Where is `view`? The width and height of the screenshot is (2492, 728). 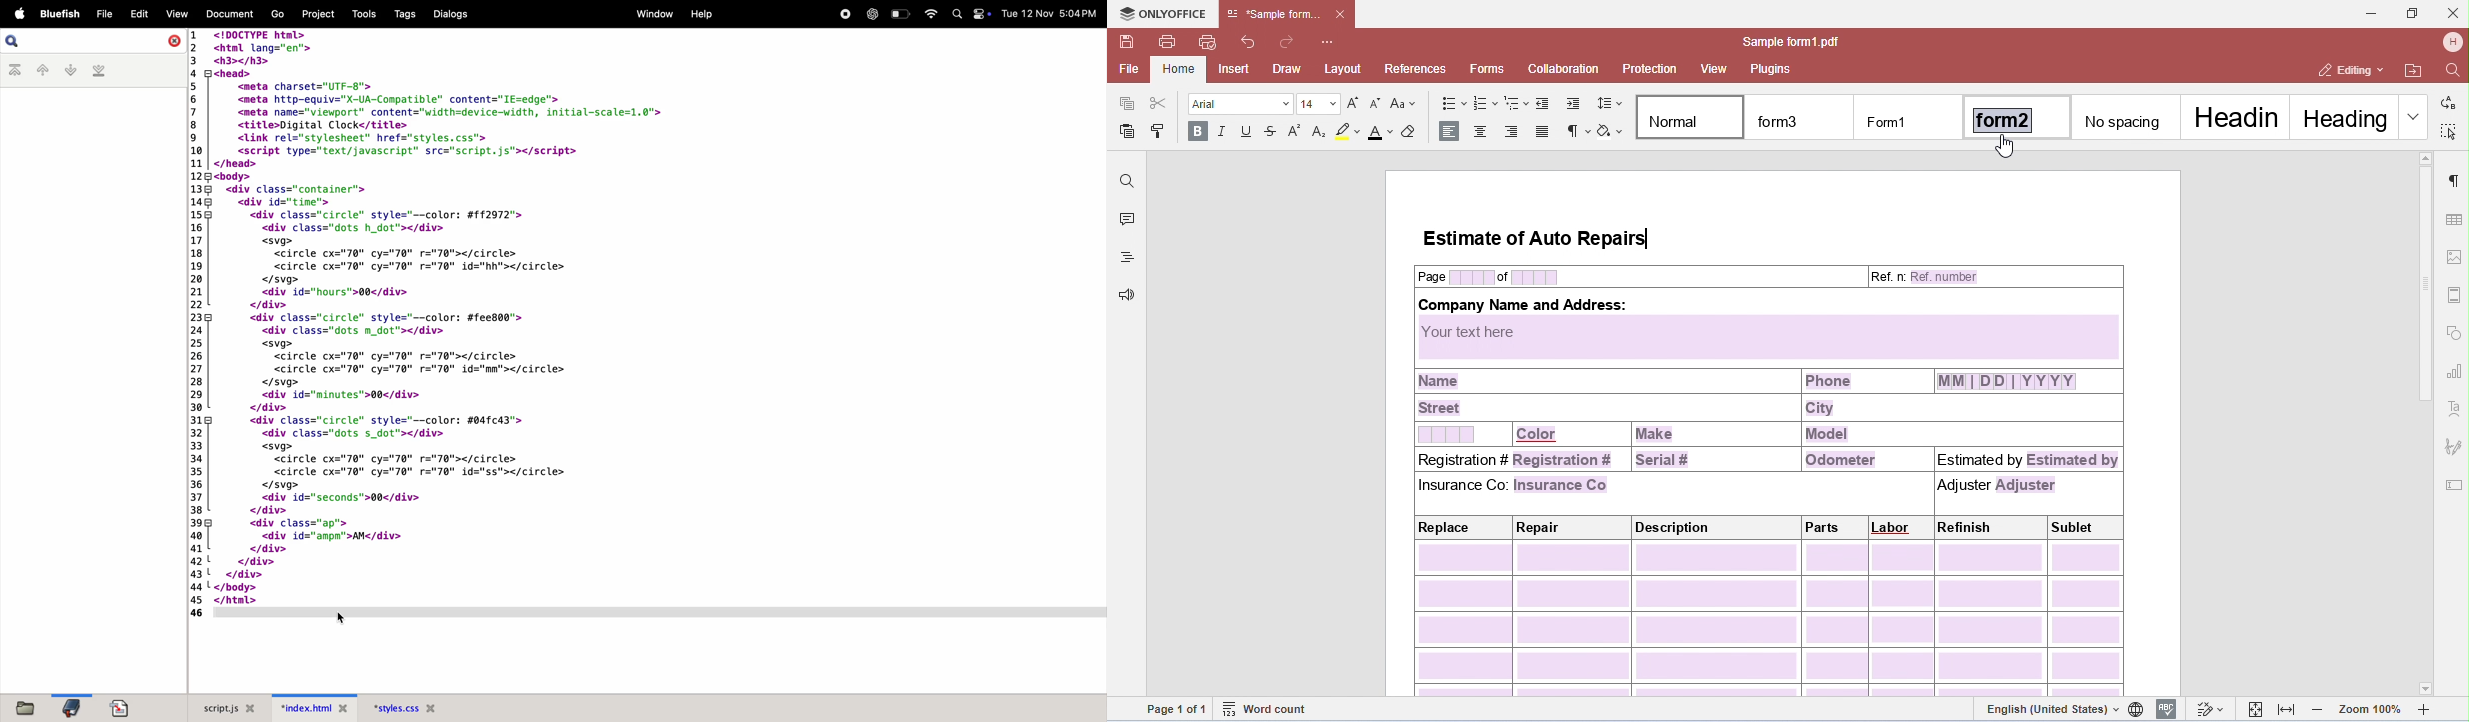 view is located at coordinates (176, 12).